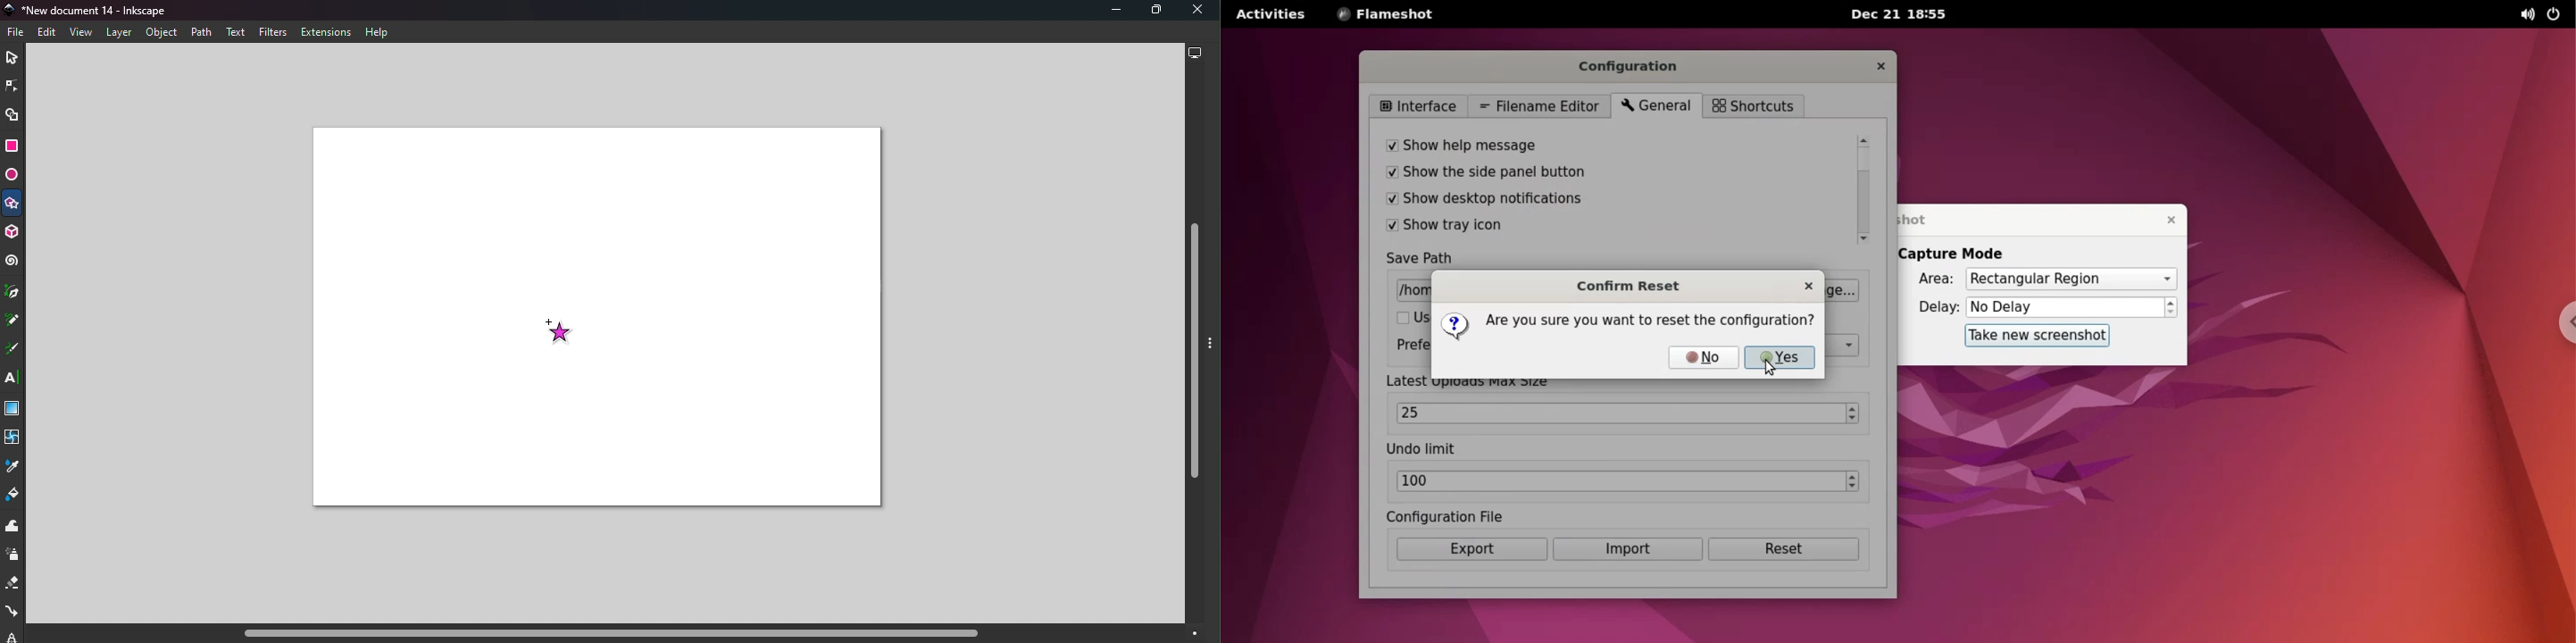 This screenshot has height=644, width=2576. What do you see at coordinates (2070, 280) in the screenshot?
I see `Rectangular Region` at bounding box center [2070, 280].